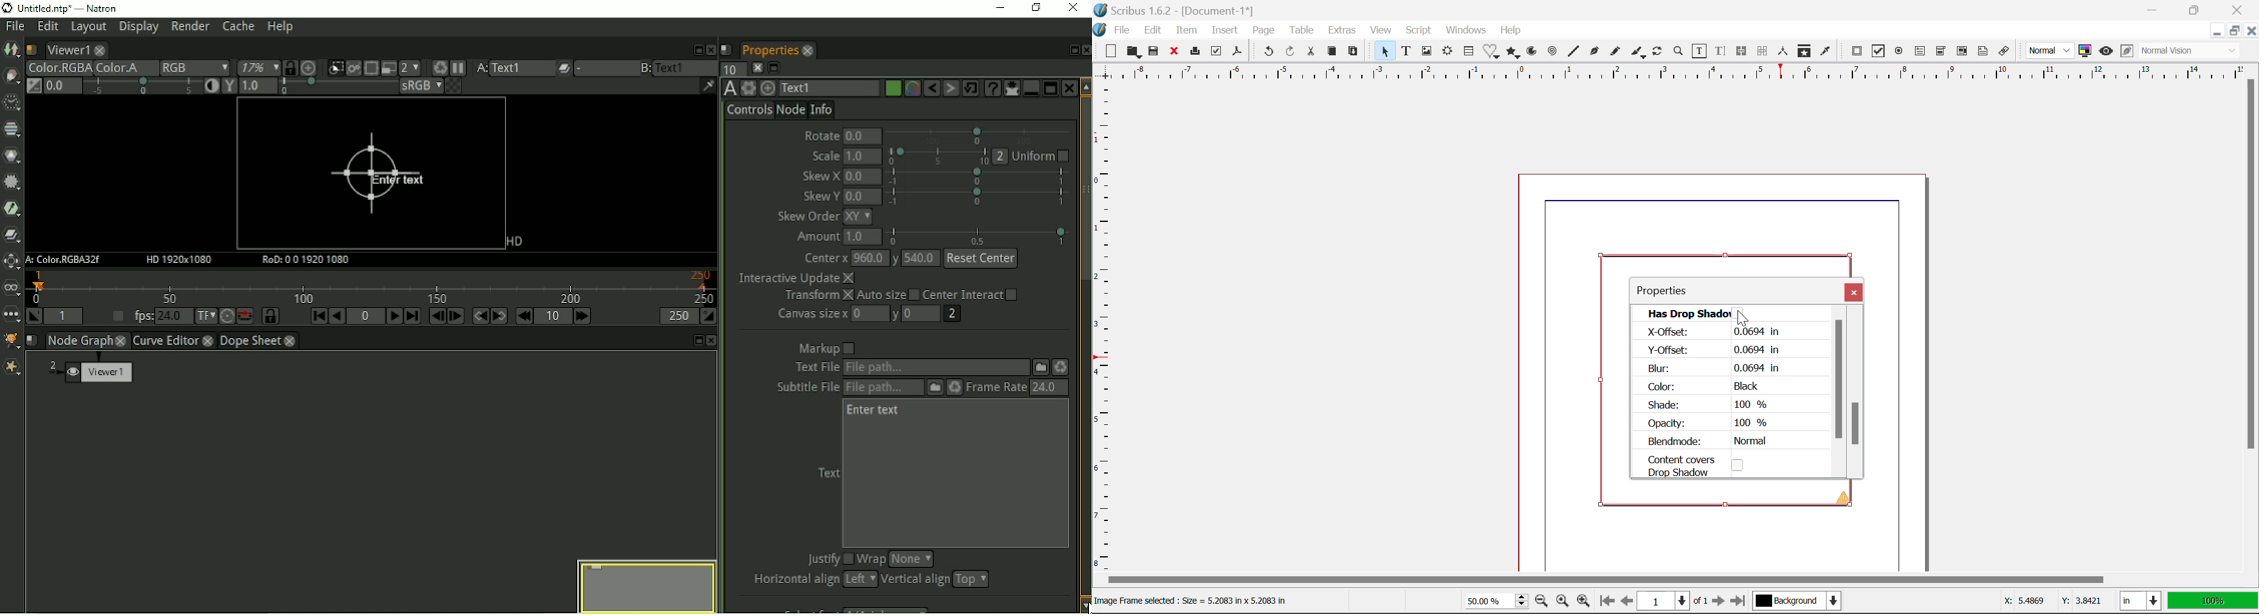  Describe the element at coordinates (1705, 465) in the screenshot. I see `Content Covers Drop Shadow Option` at that location.